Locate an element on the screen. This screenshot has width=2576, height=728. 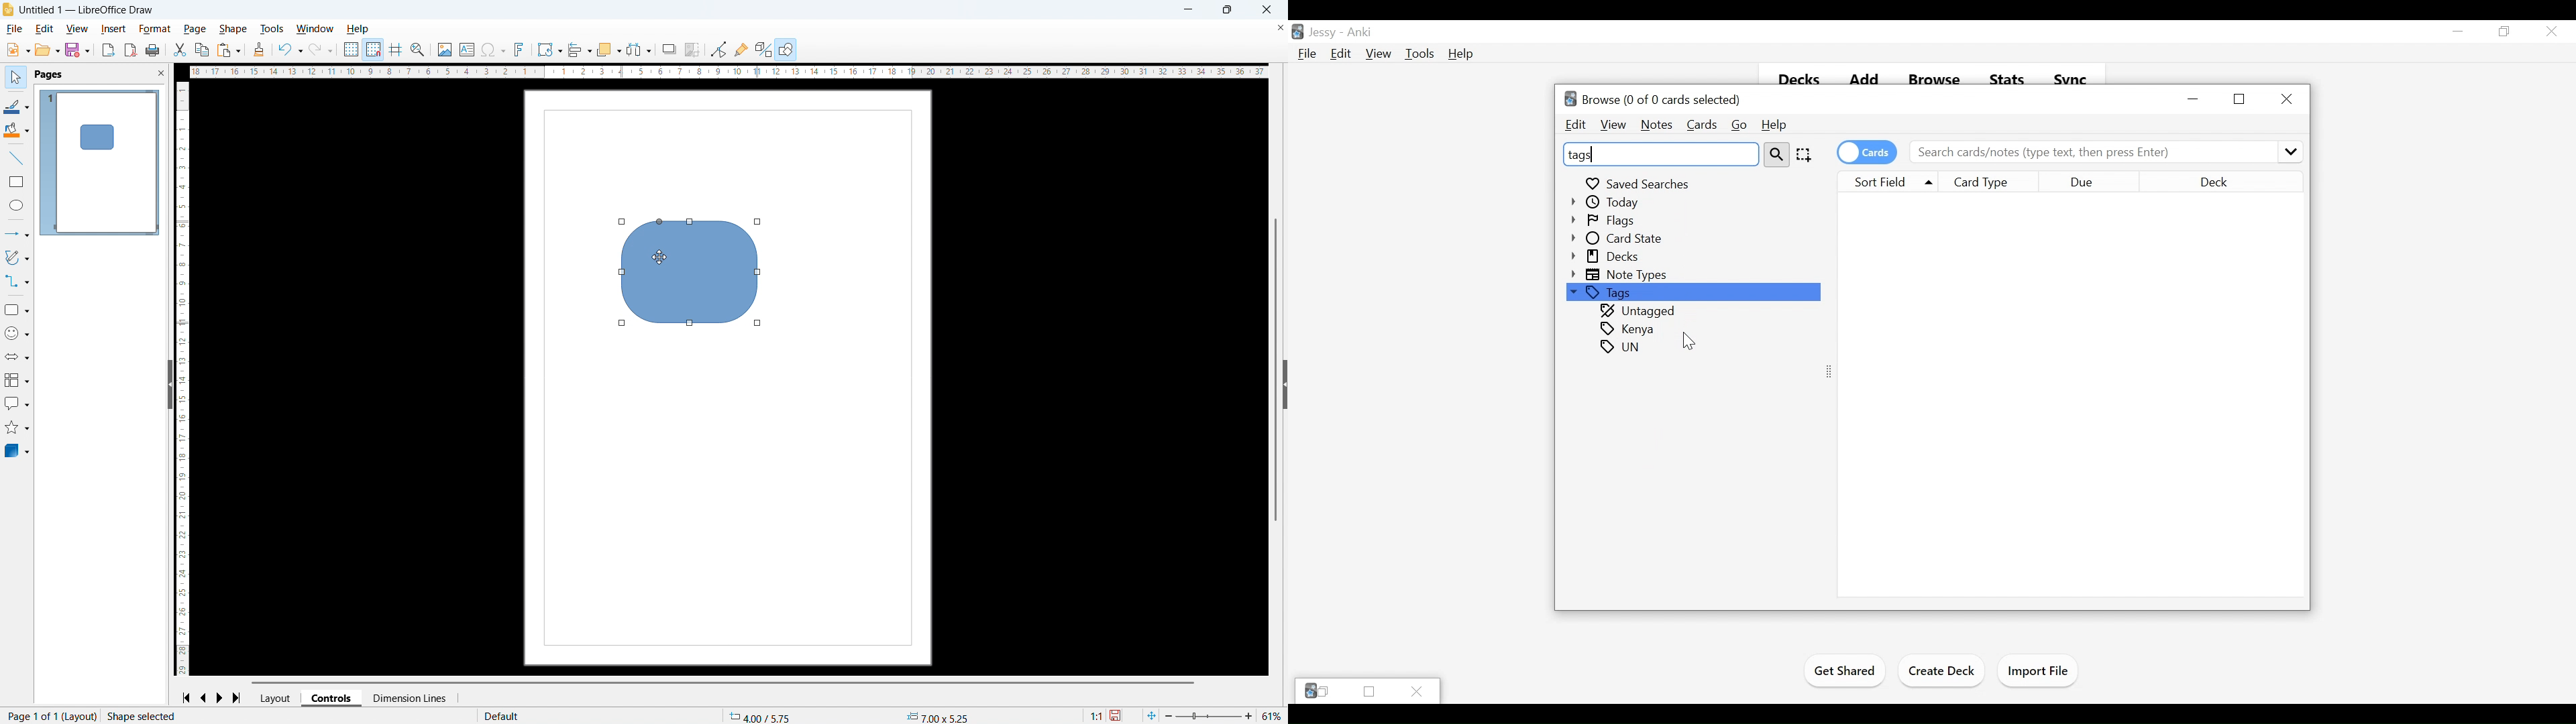
Close is located at coordinates (1417, 690).